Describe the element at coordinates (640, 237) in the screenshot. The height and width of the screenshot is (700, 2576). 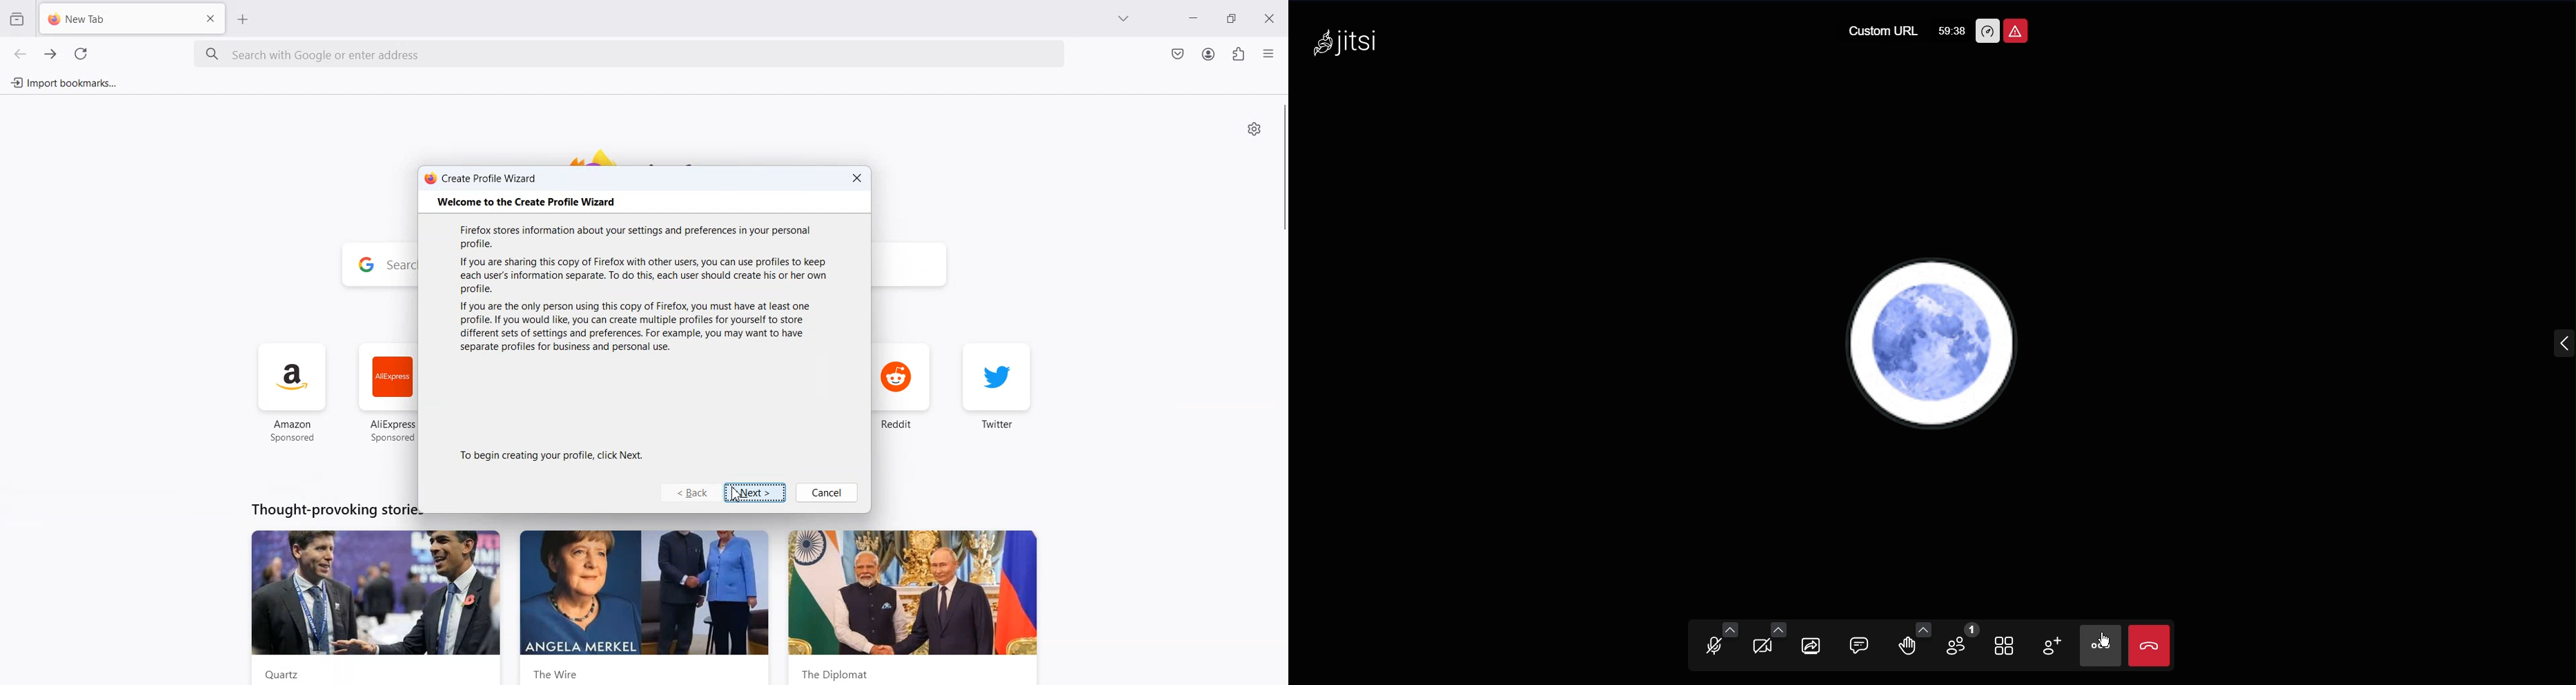
I see `Firefox stores information about your settings and preferences in your personal profile.` at that location.